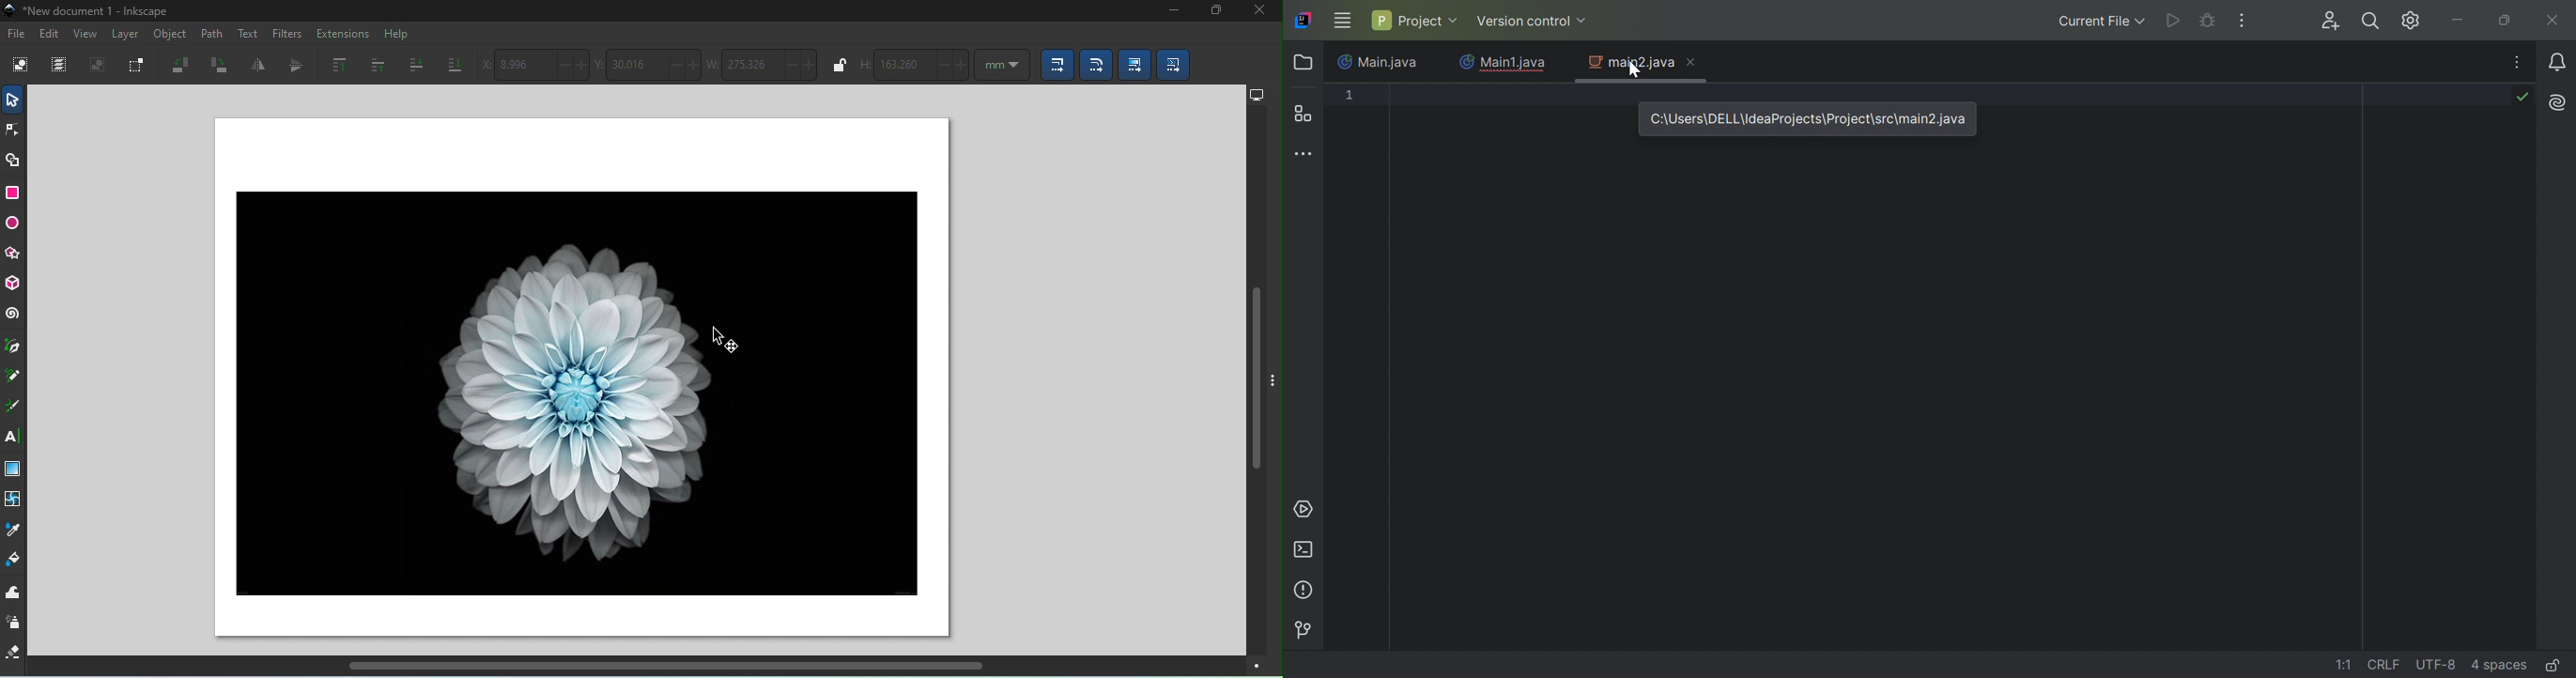  What do you see at coordinates (1260, 11) in the screenshot?
I see `Close` at bounding box center [1260, 11].